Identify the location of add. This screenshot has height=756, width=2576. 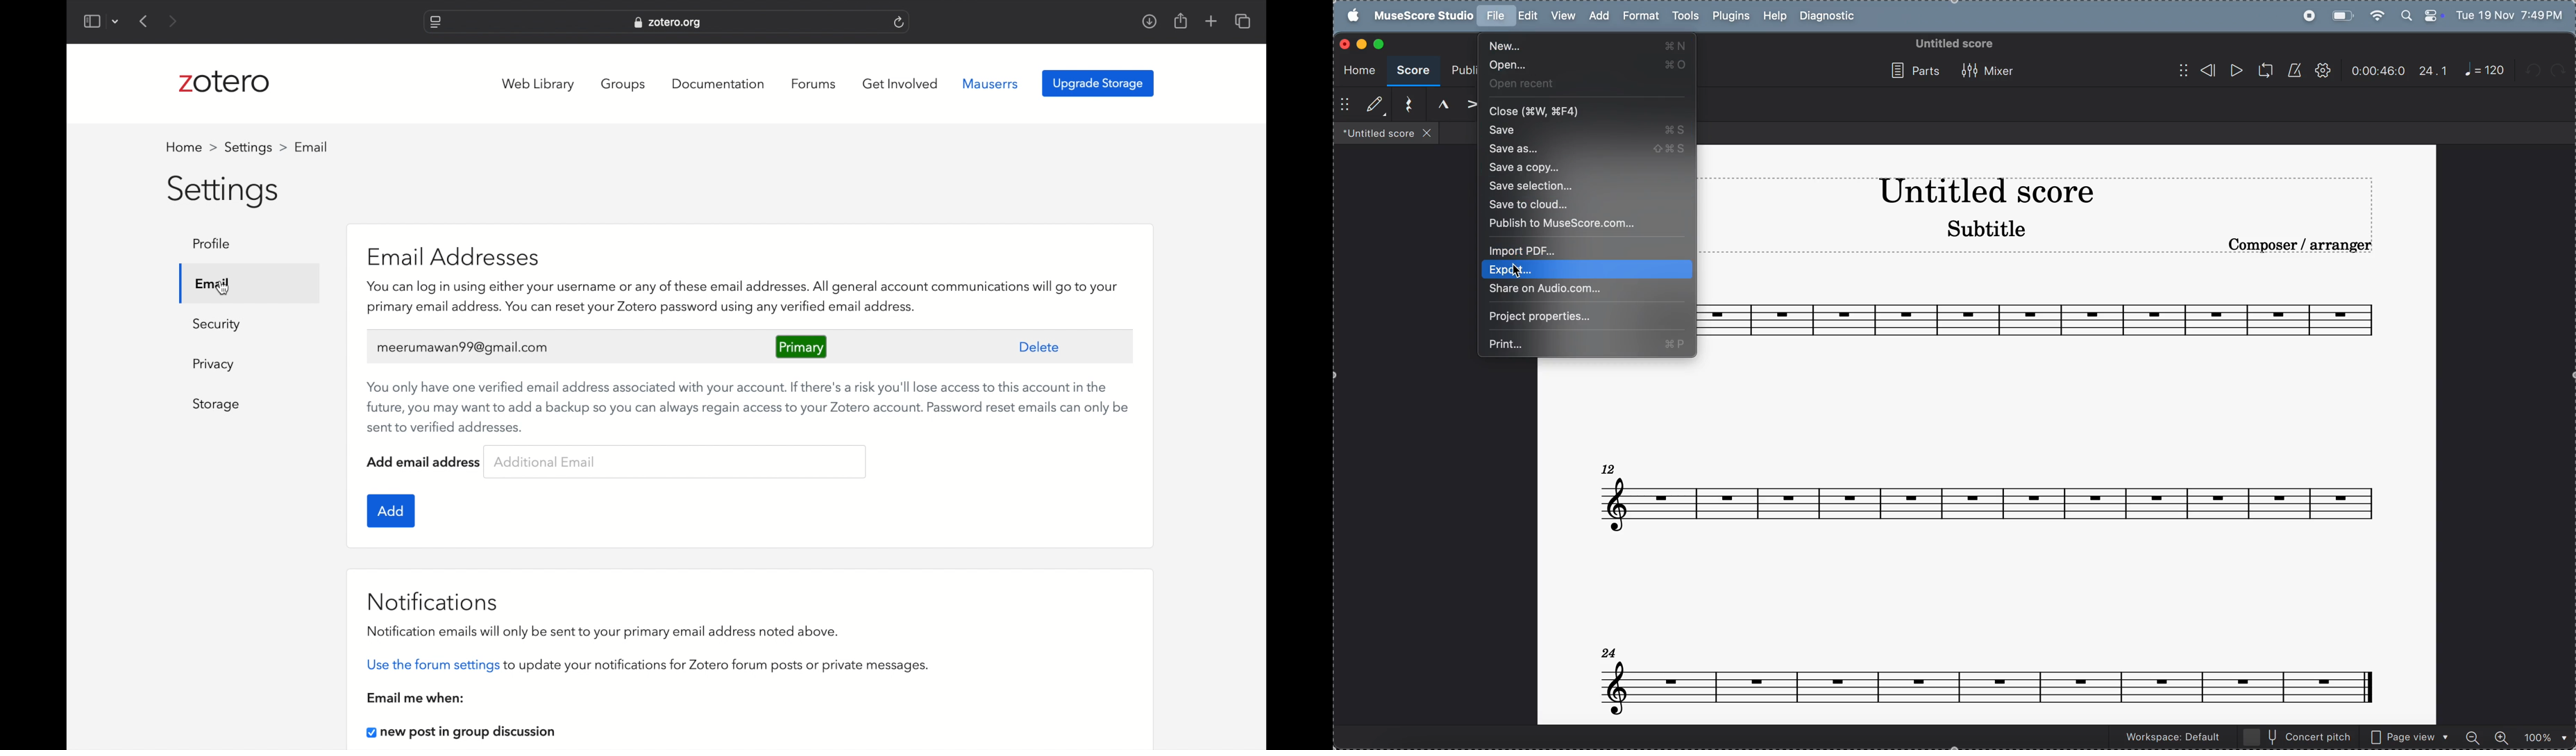
(392, 510).